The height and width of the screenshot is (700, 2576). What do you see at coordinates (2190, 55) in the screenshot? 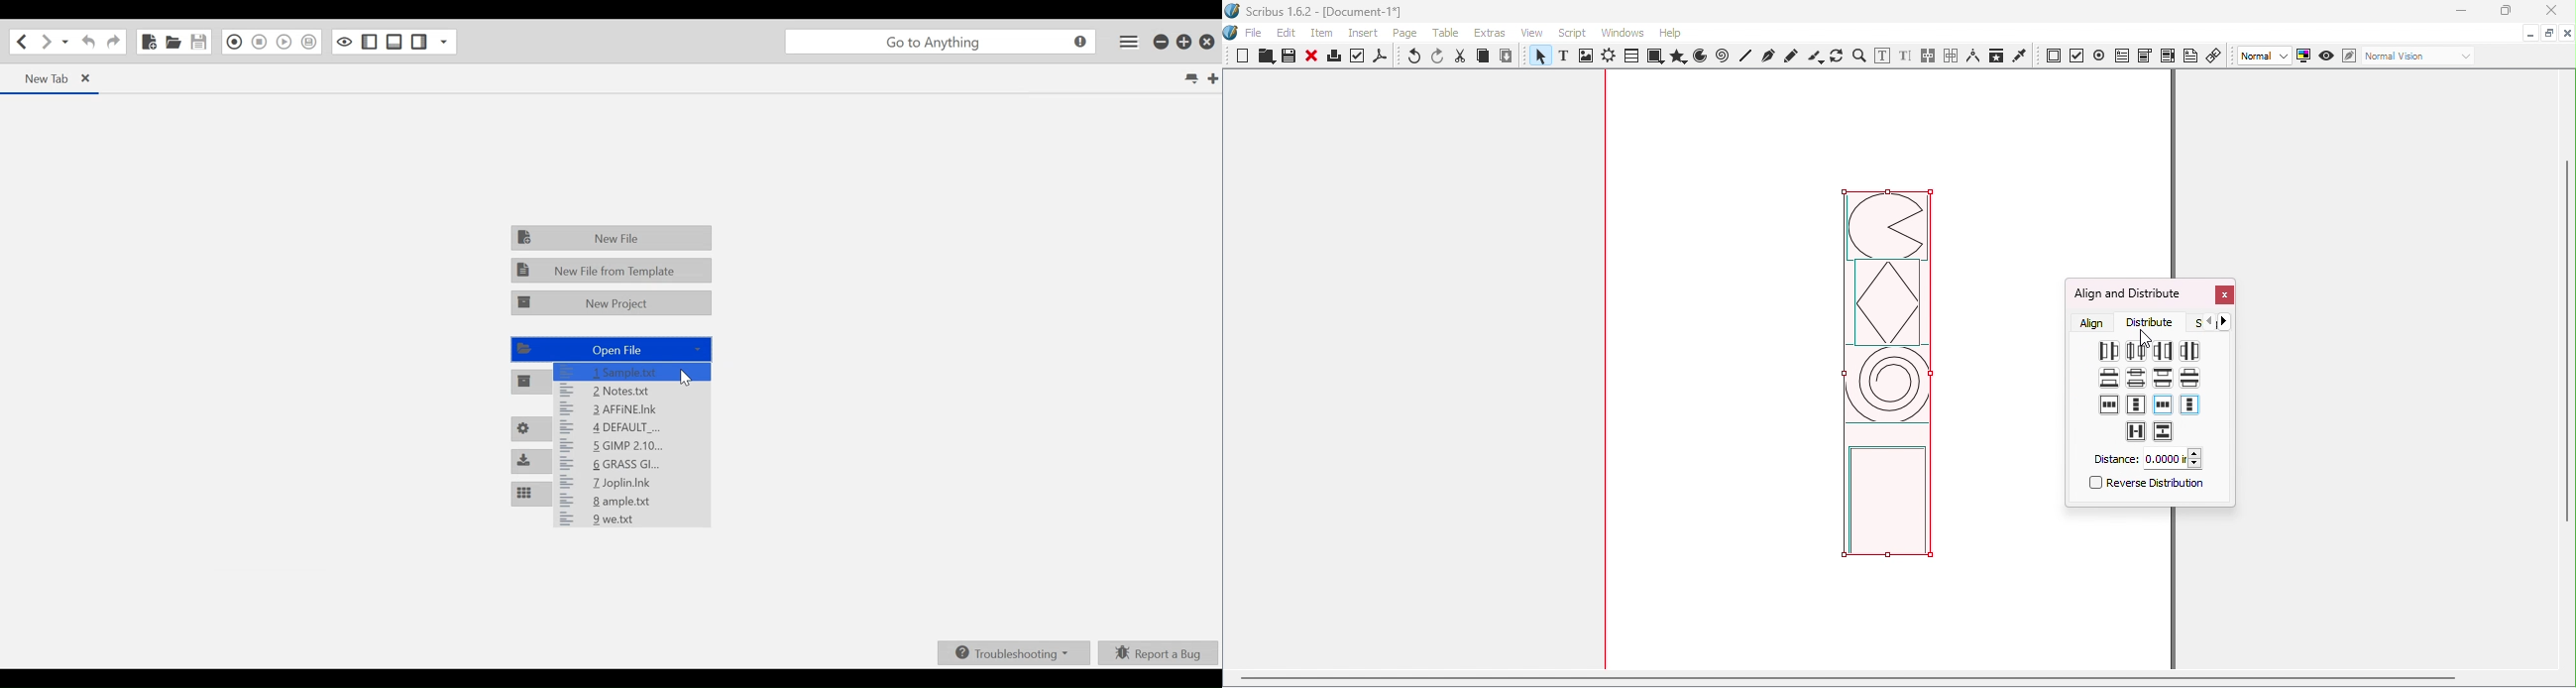
I see `Text annotation` at bounding box center [2190, 55].